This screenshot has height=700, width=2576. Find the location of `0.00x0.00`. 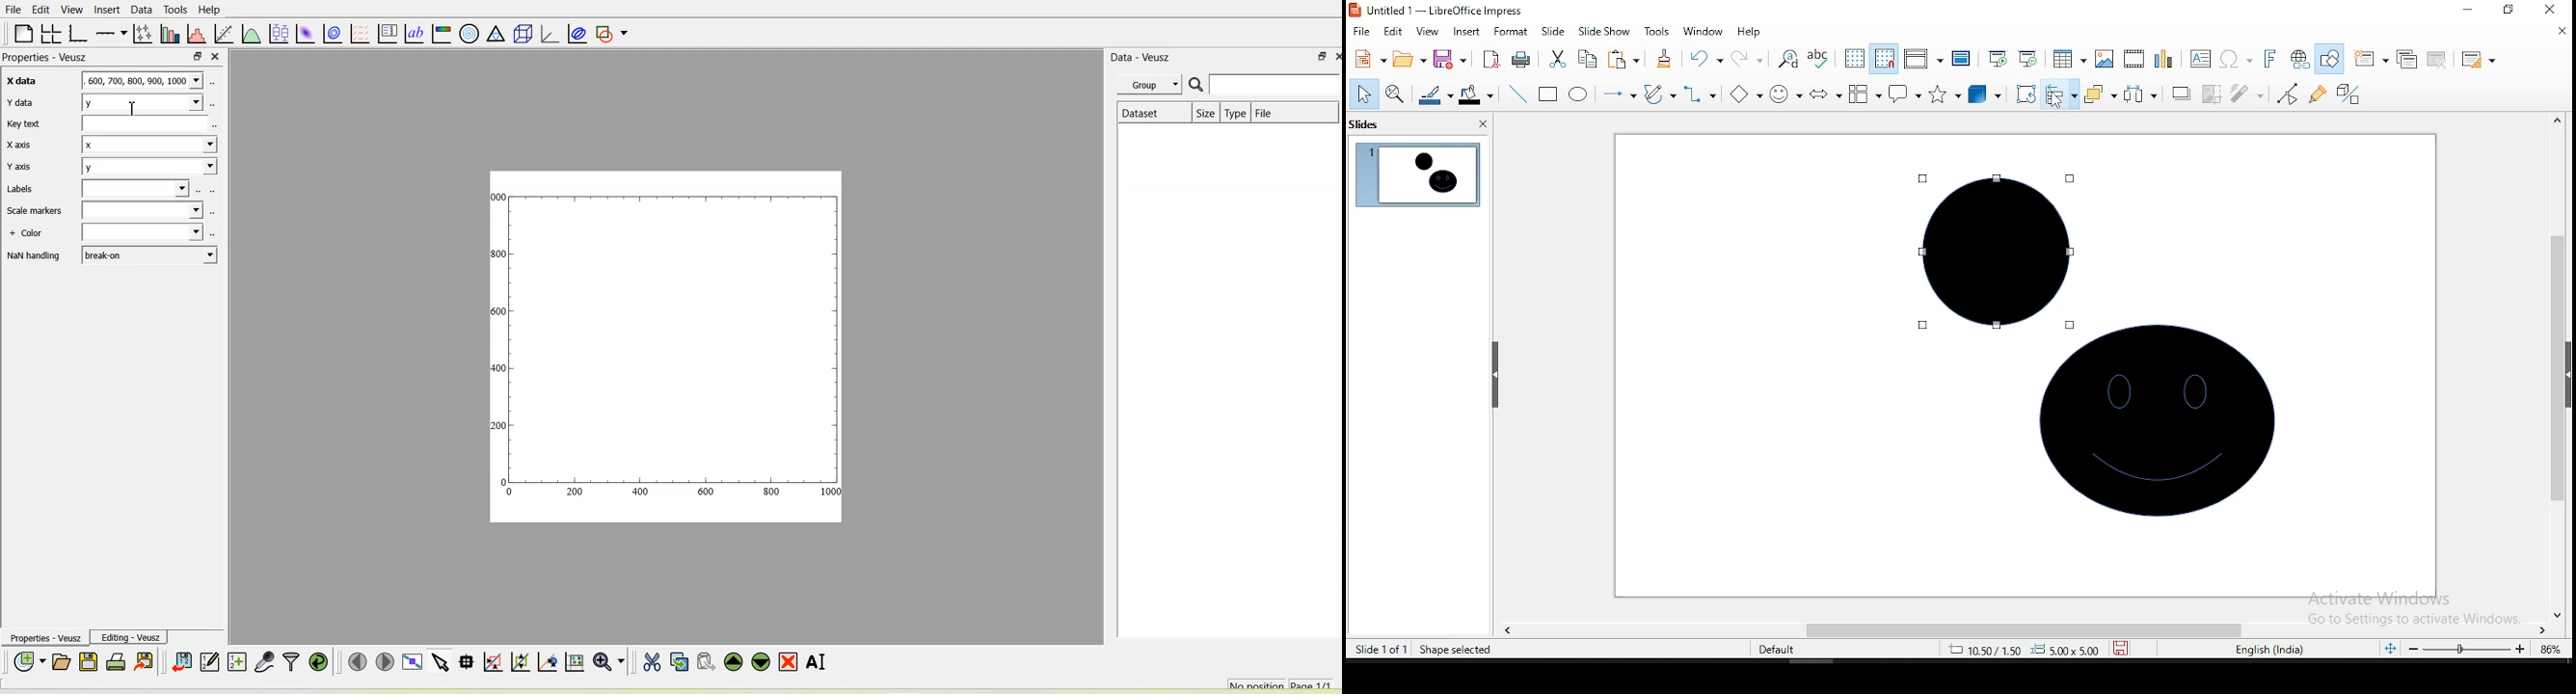

0.00x0.00 is located at coordinates (2066, 650).